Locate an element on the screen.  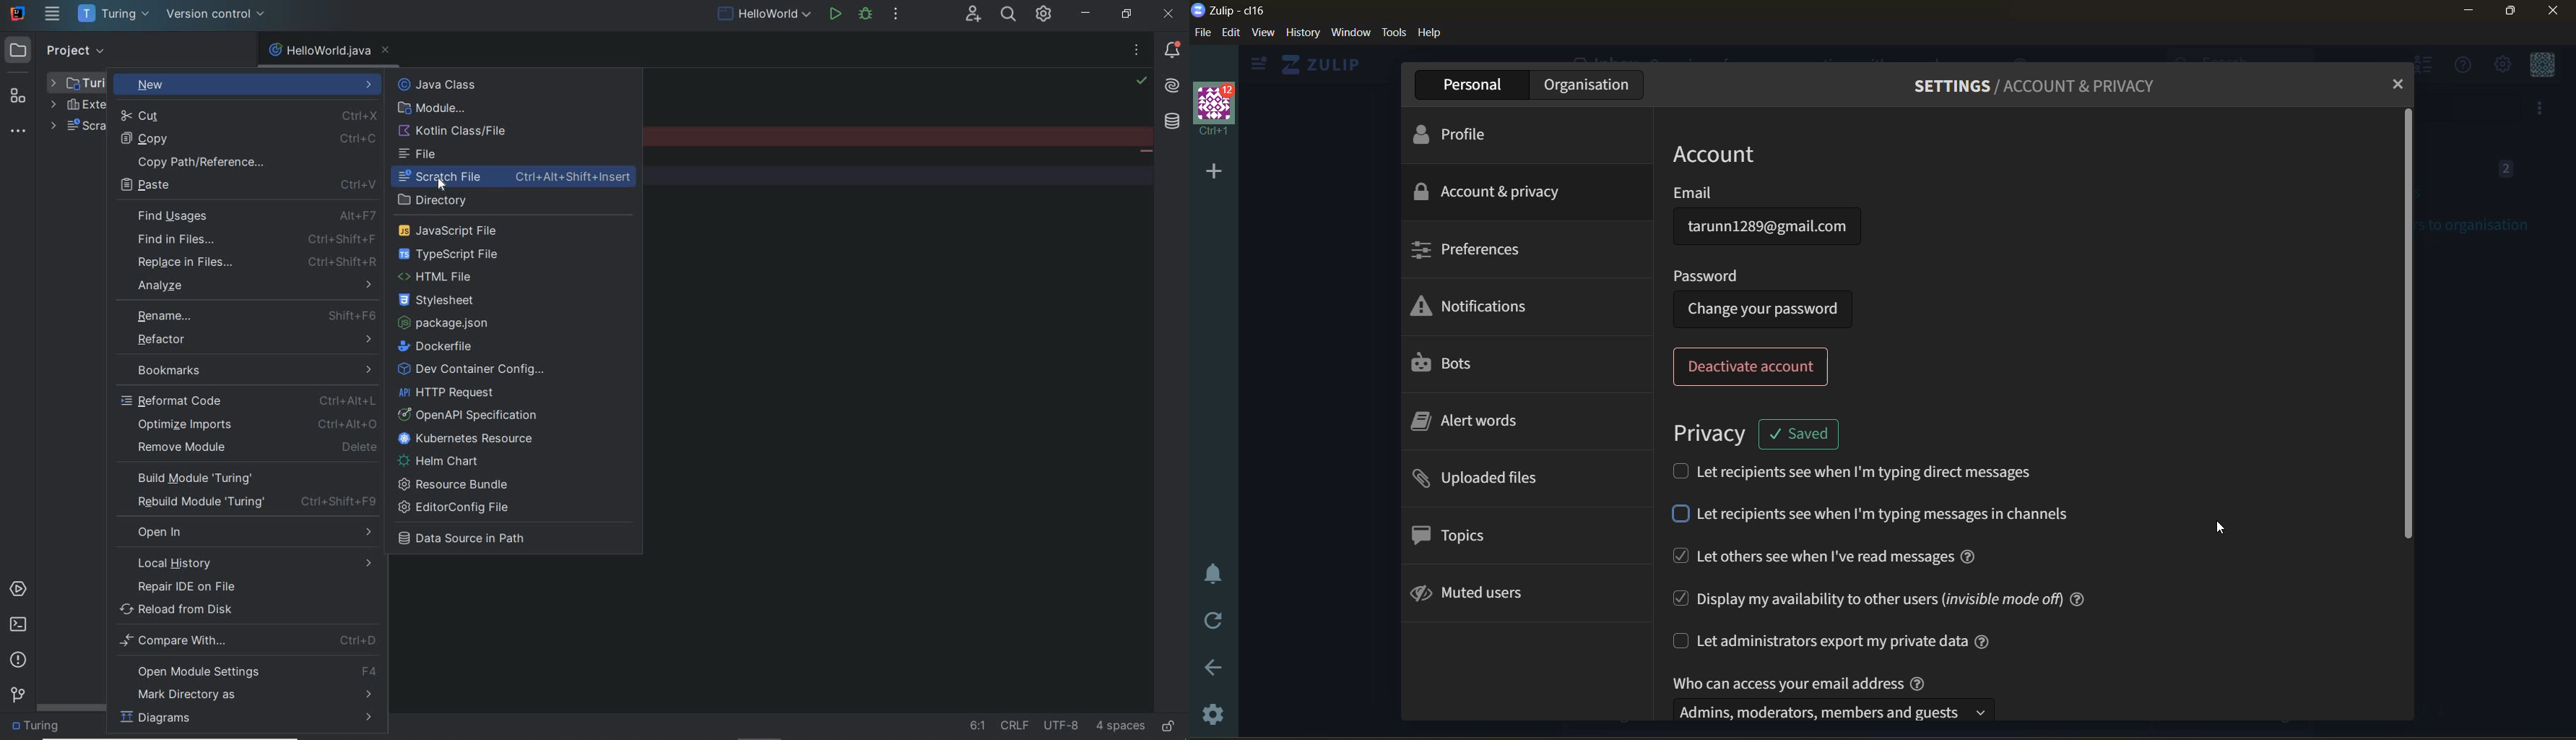
let others see when i've read messages is located at coordinates (1834, 556).